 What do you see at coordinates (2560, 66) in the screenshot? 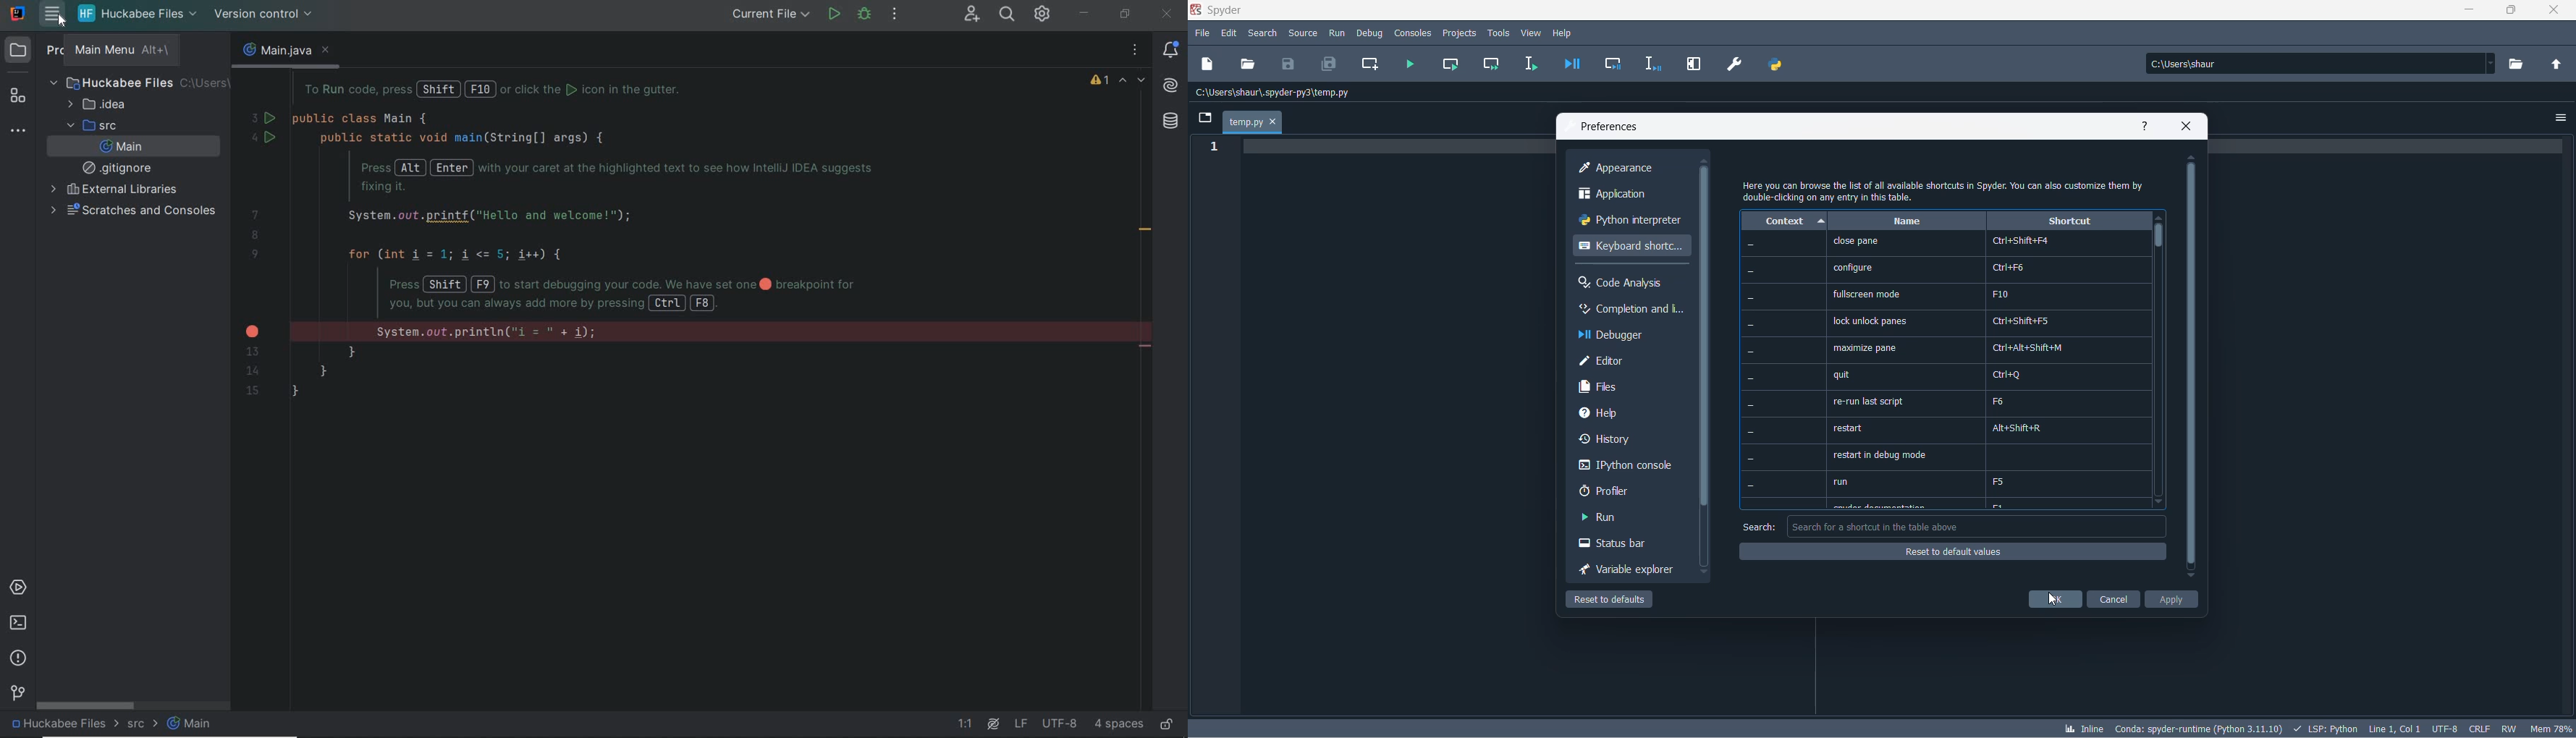
I see `parent directory` at bounding box center [2560, 66].